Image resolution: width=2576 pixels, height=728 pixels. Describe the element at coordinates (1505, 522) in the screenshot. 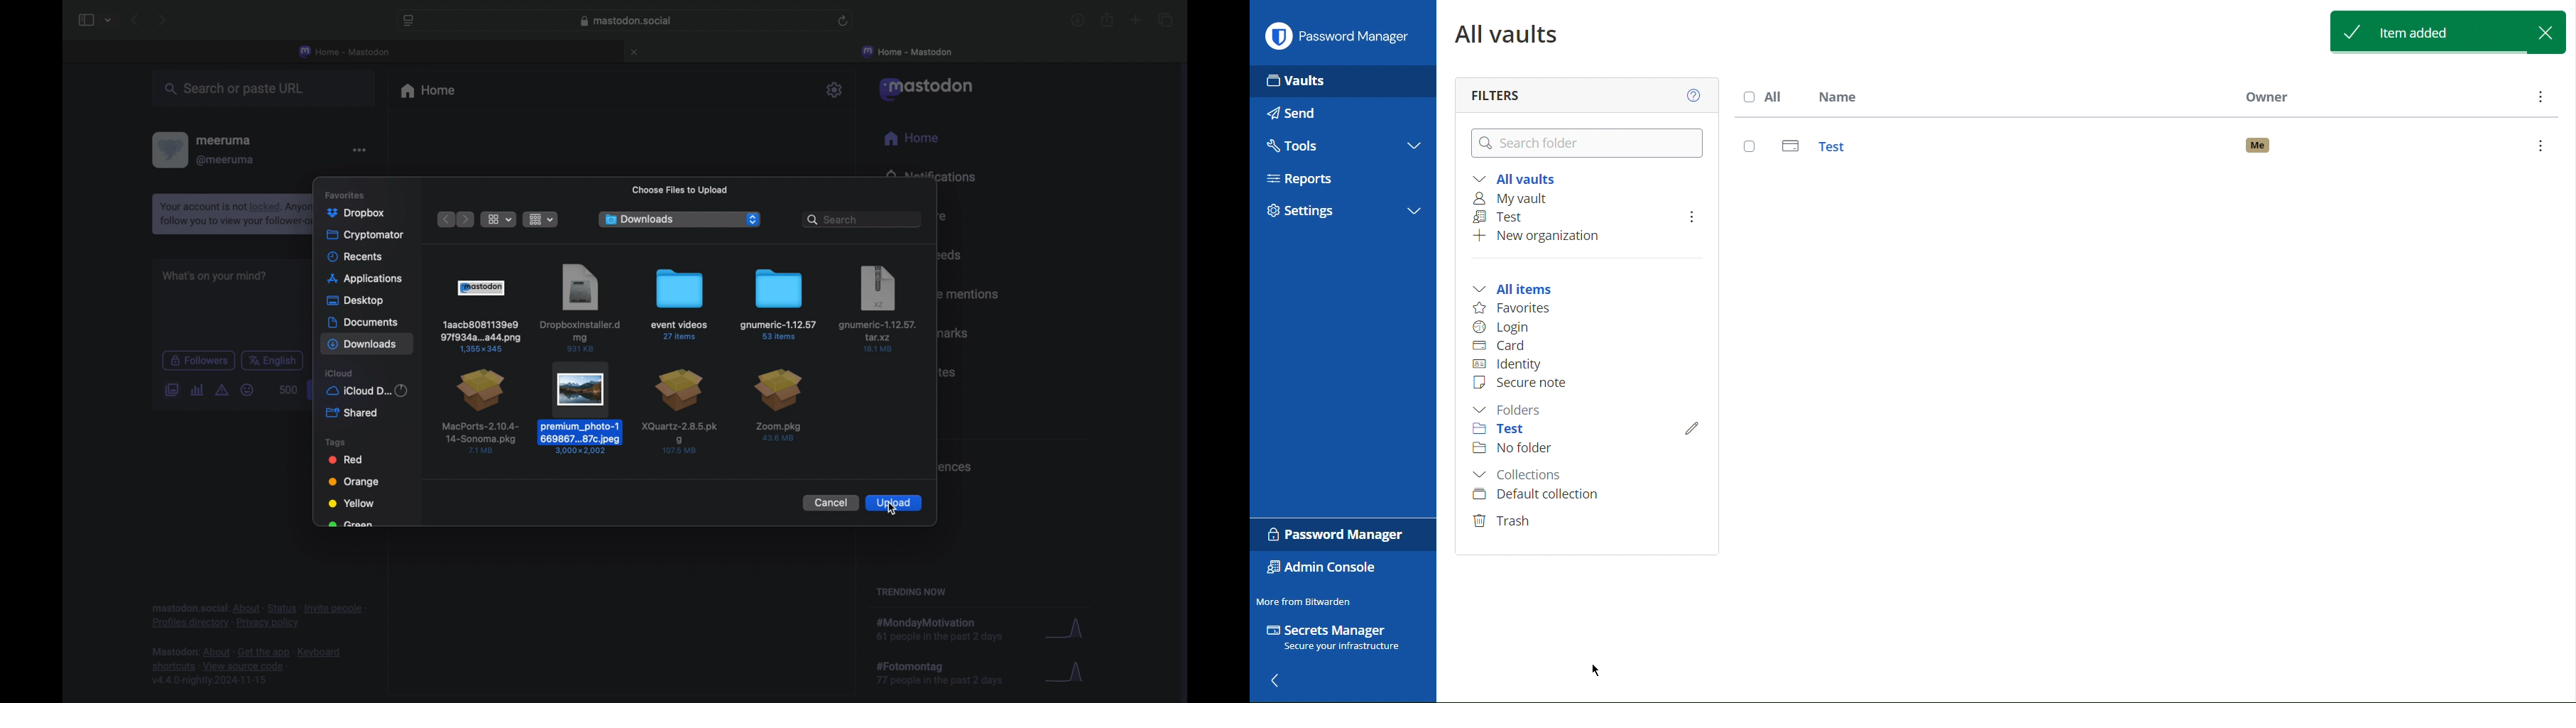

I see `Trash` at that location.